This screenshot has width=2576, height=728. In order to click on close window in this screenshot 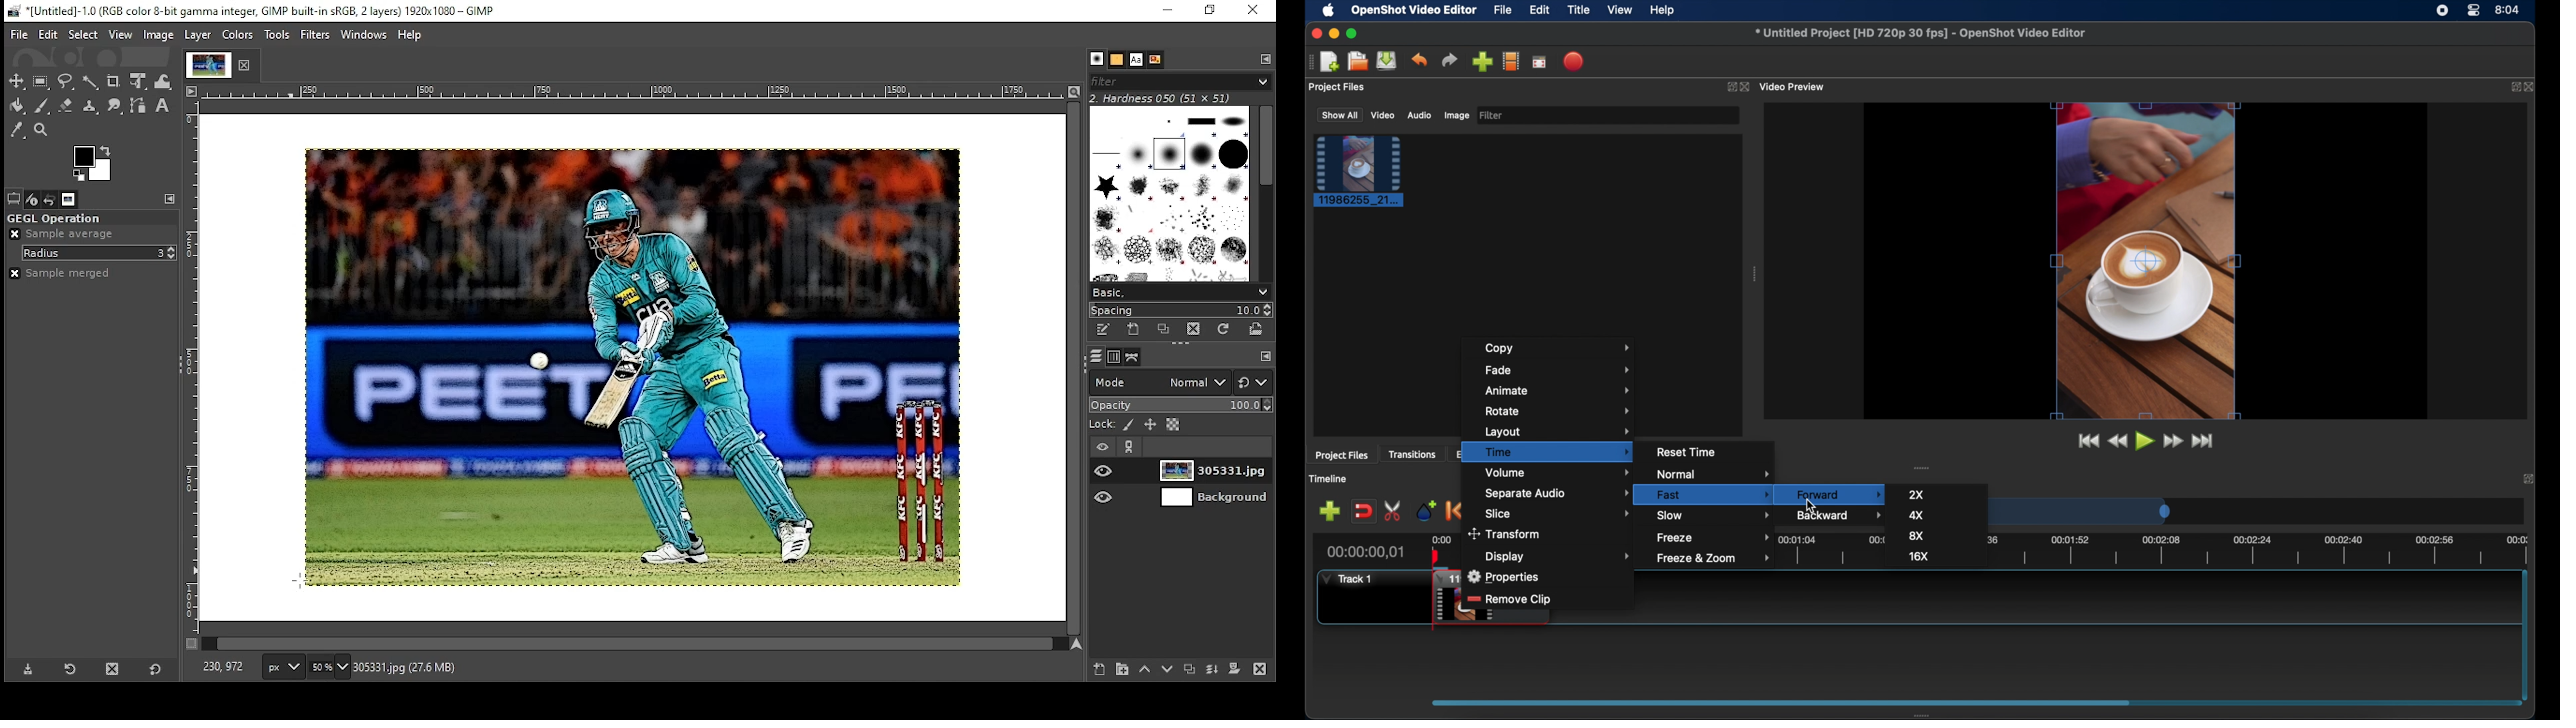, I will do `click(1252, 10)`.